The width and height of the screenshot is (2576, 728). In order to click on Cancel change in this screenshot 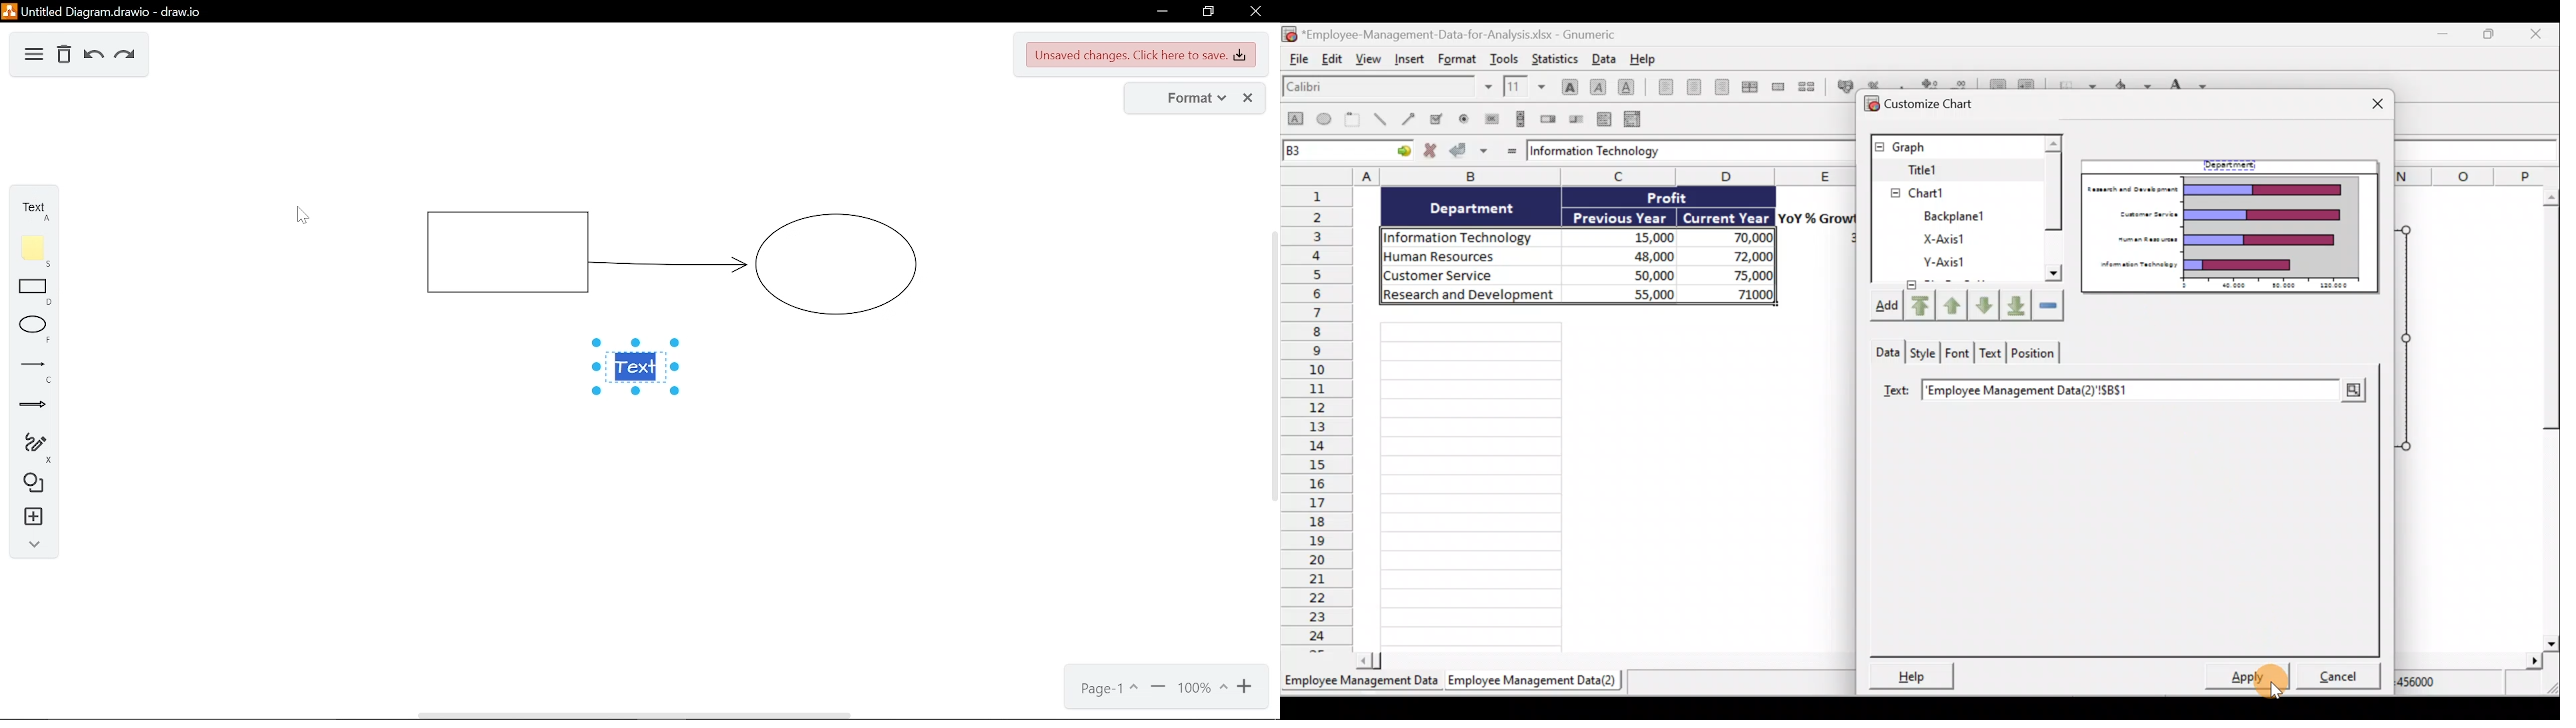, I will do `click(1431, 152)`.